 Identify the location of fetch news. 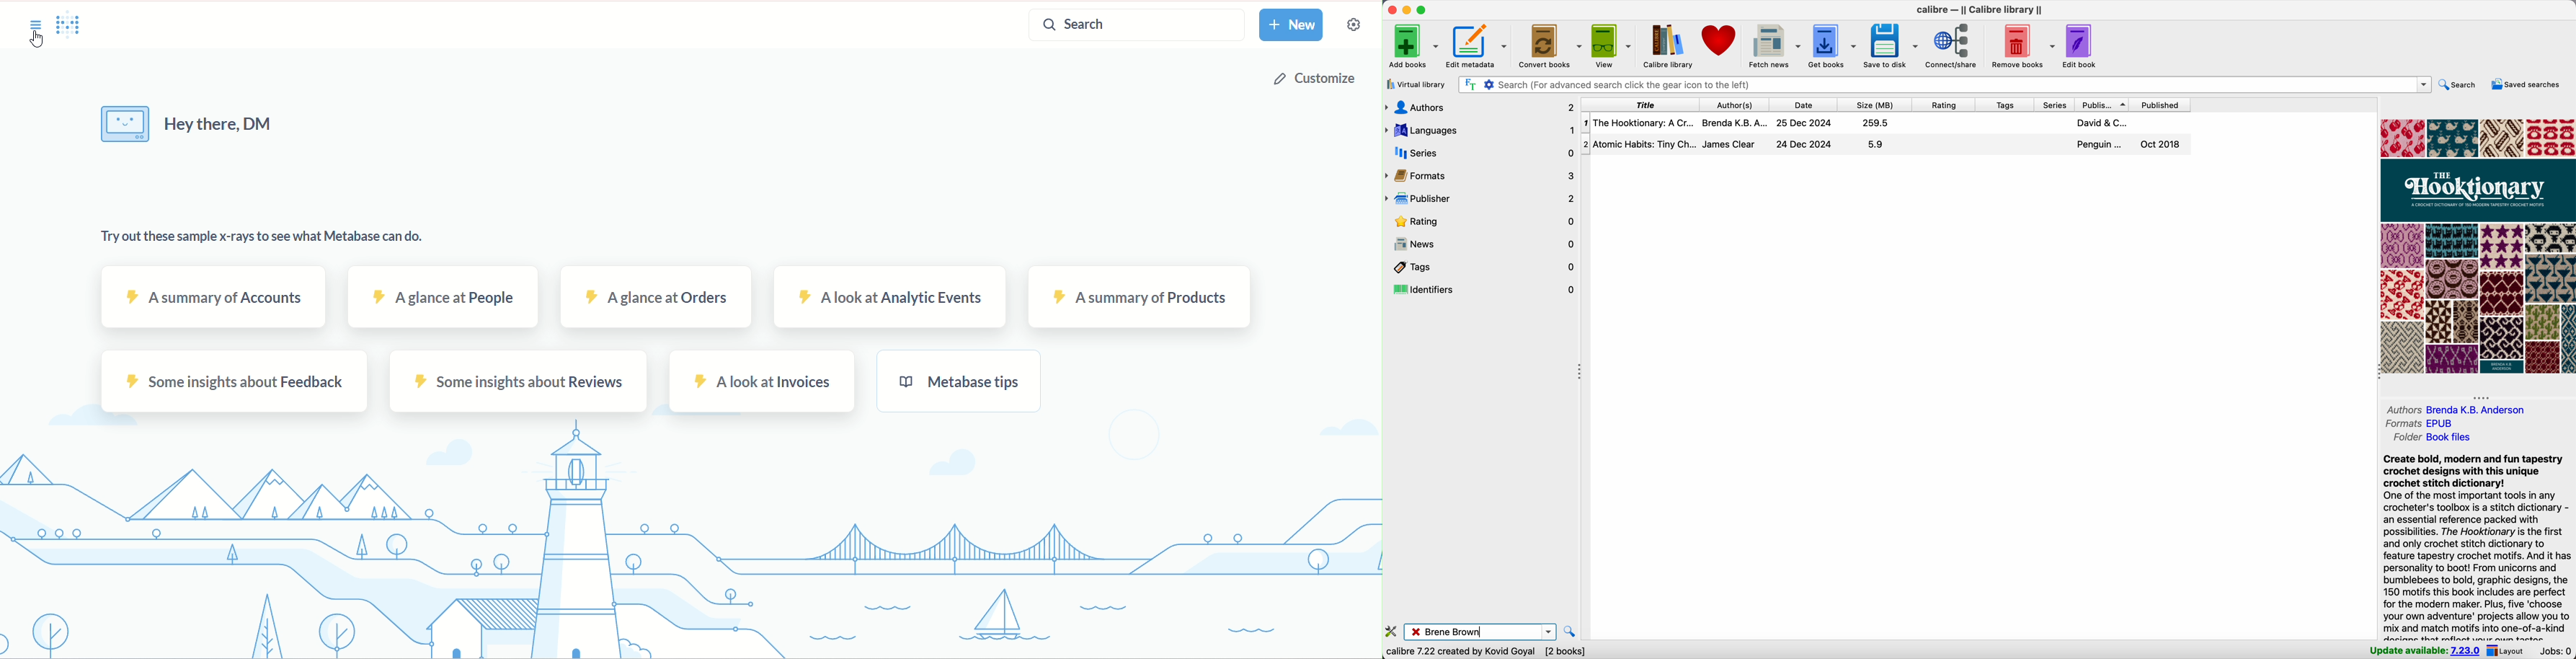
(1775, 47).